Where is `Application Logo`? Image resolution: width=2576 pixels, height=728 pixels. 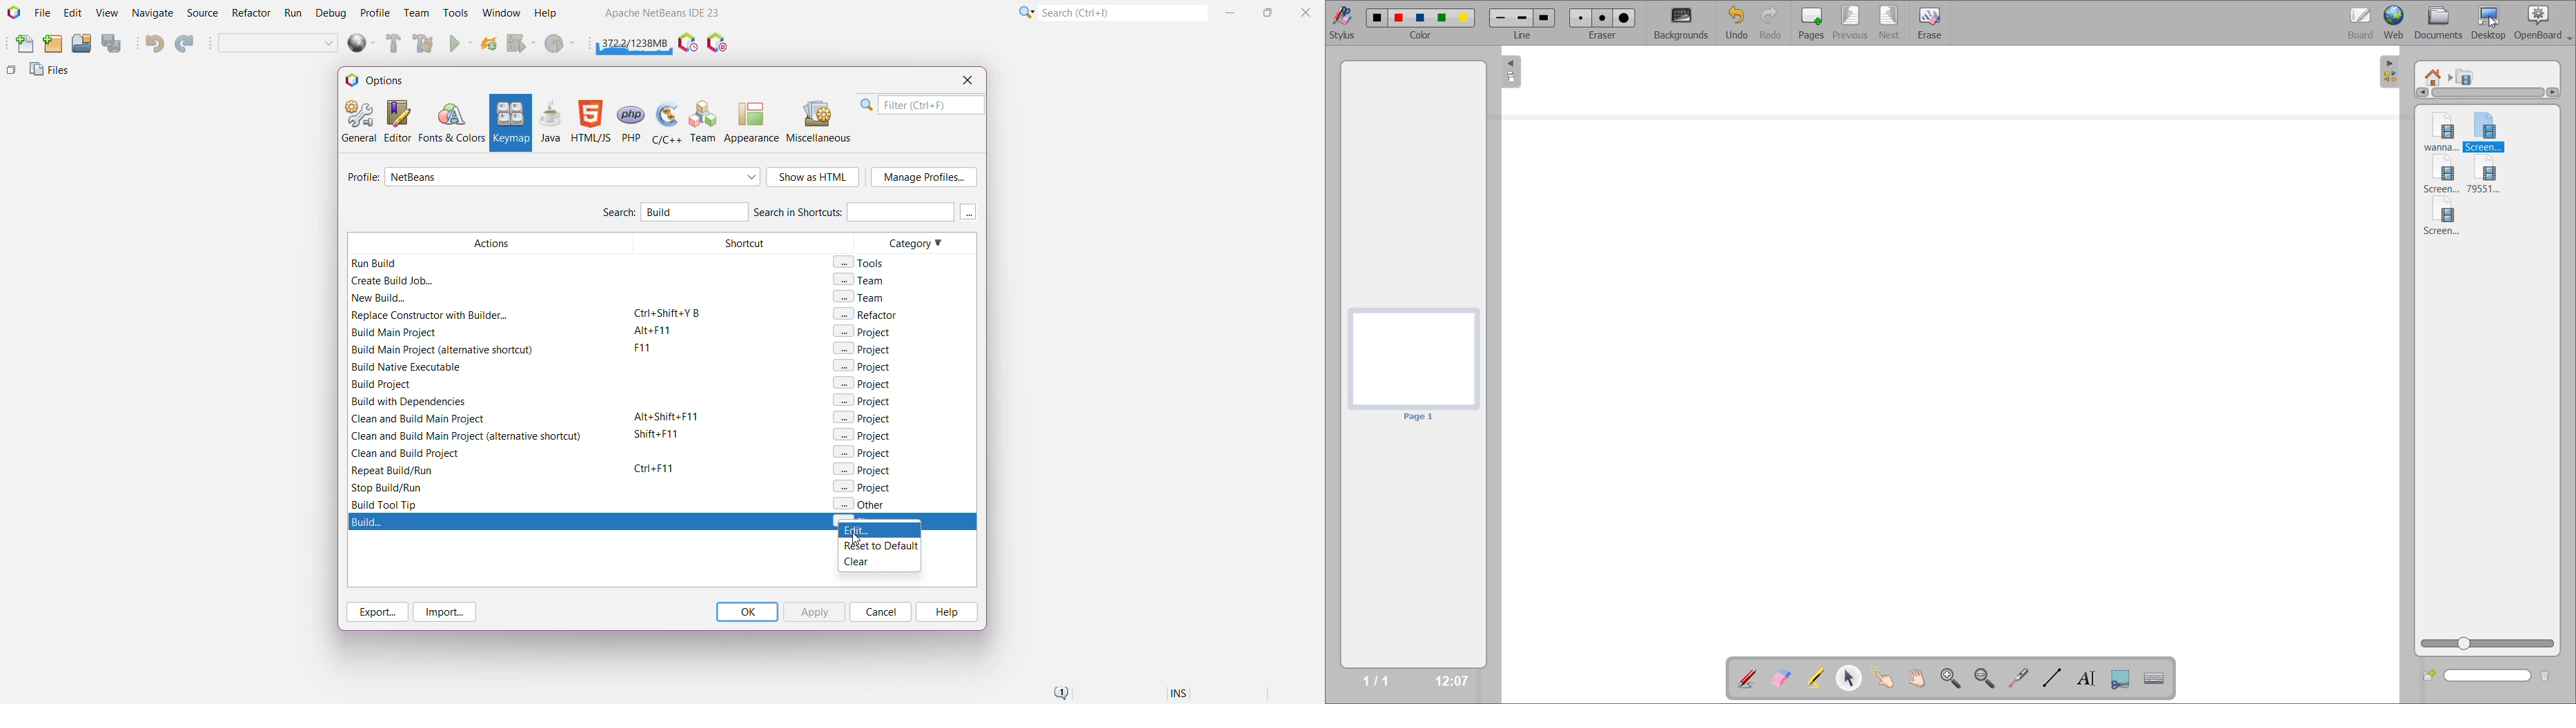 Application Logo is located at coordinates (12, 13).